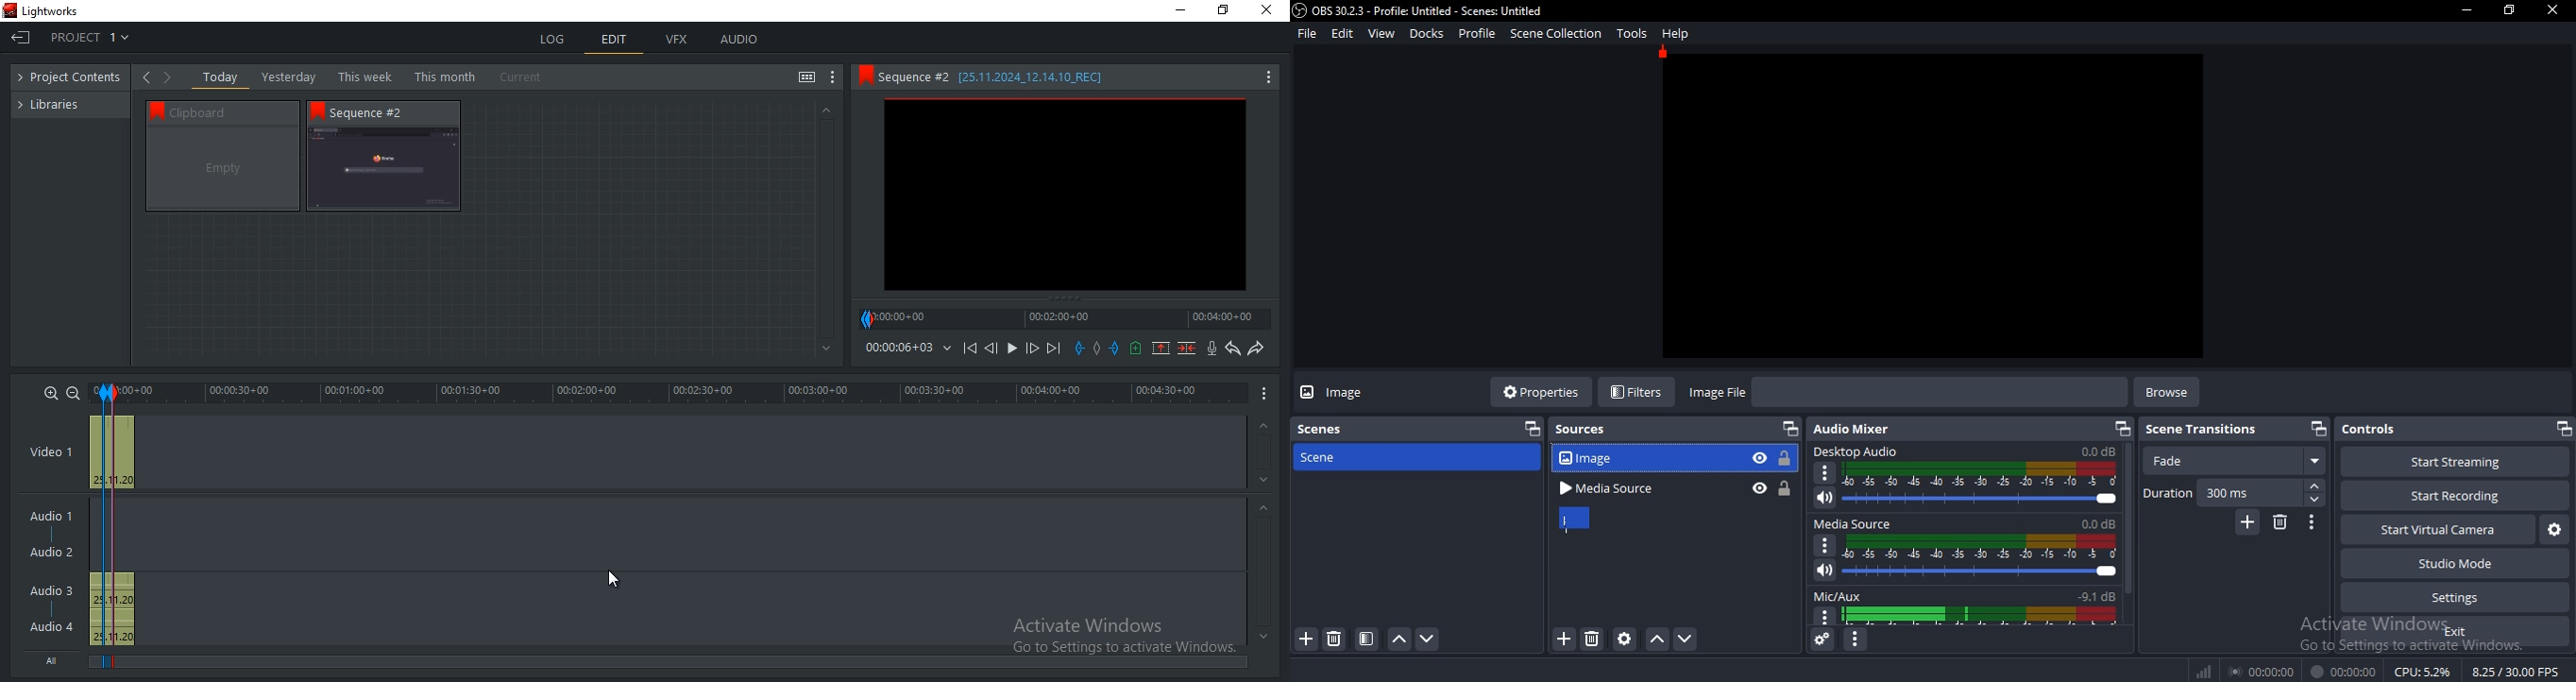 This screenshot has height=700, width=2576. What do you see at coordinates (1586, 431) in the screenshot?
I see `sources` at bounding box center [1586, 431].